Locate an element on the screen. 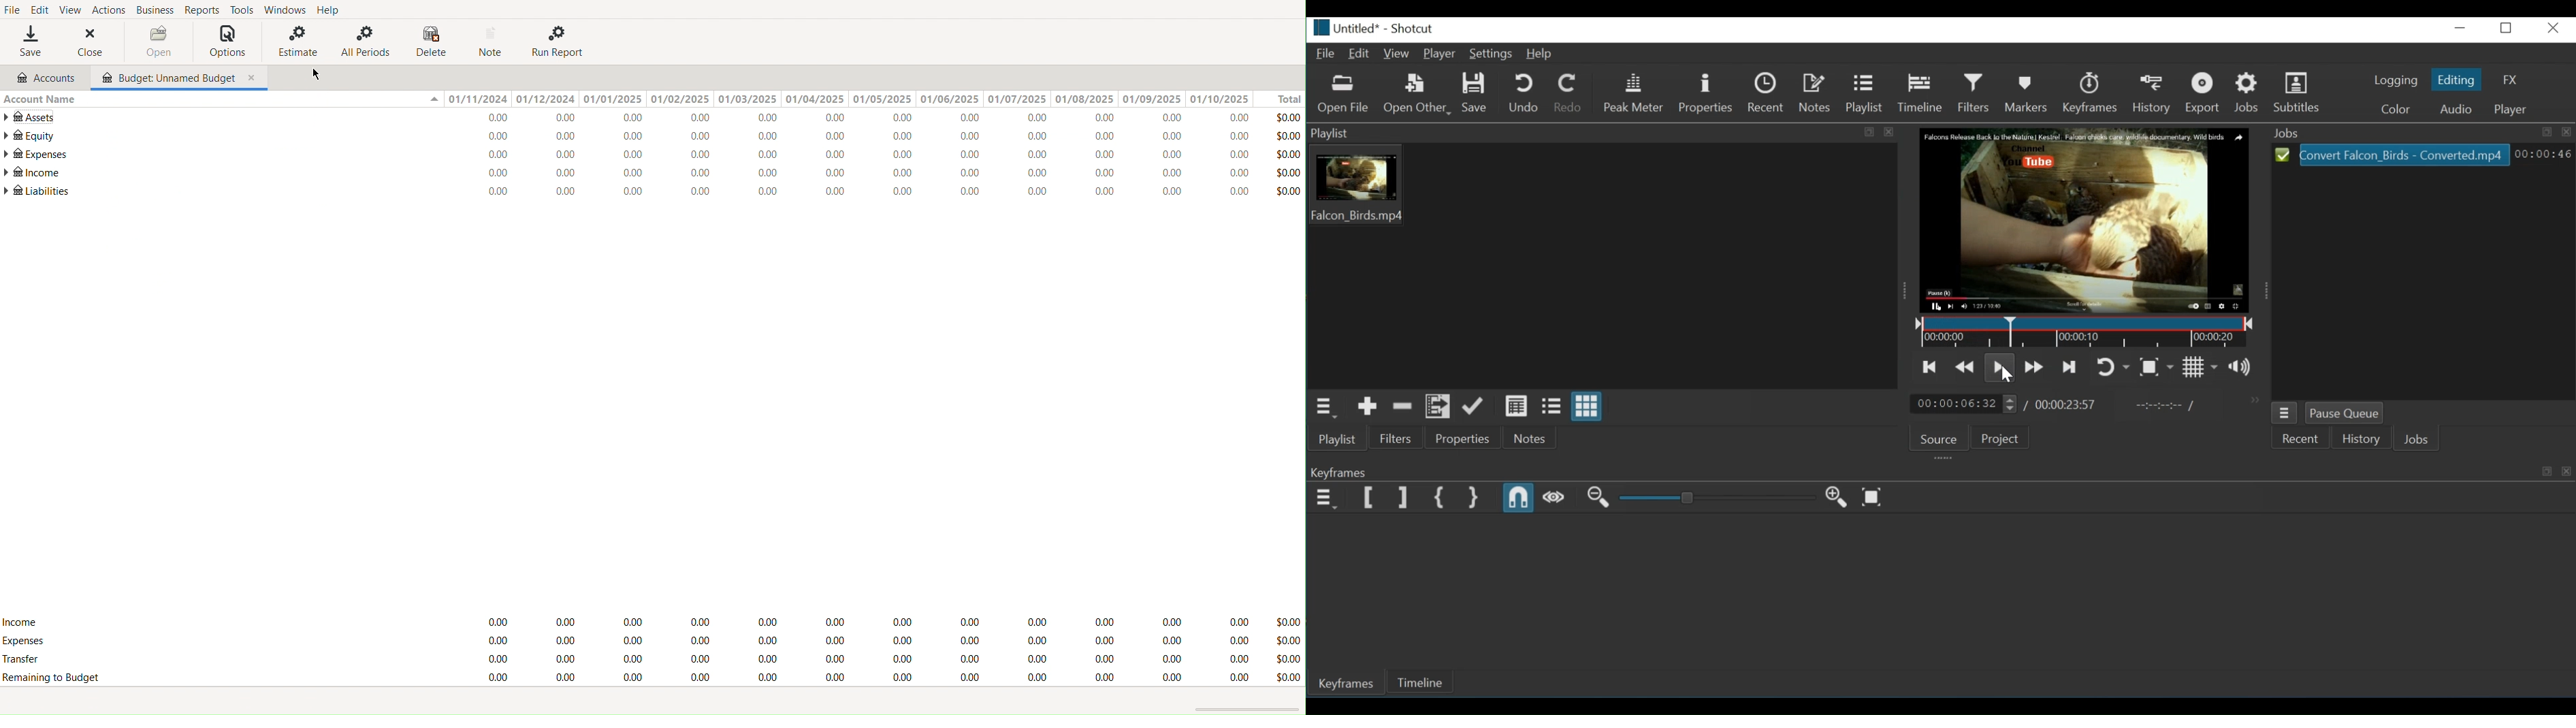 The height and width of the screenshot is (728, 2576). Add files to playlist is located at coordinates (1438, 407).